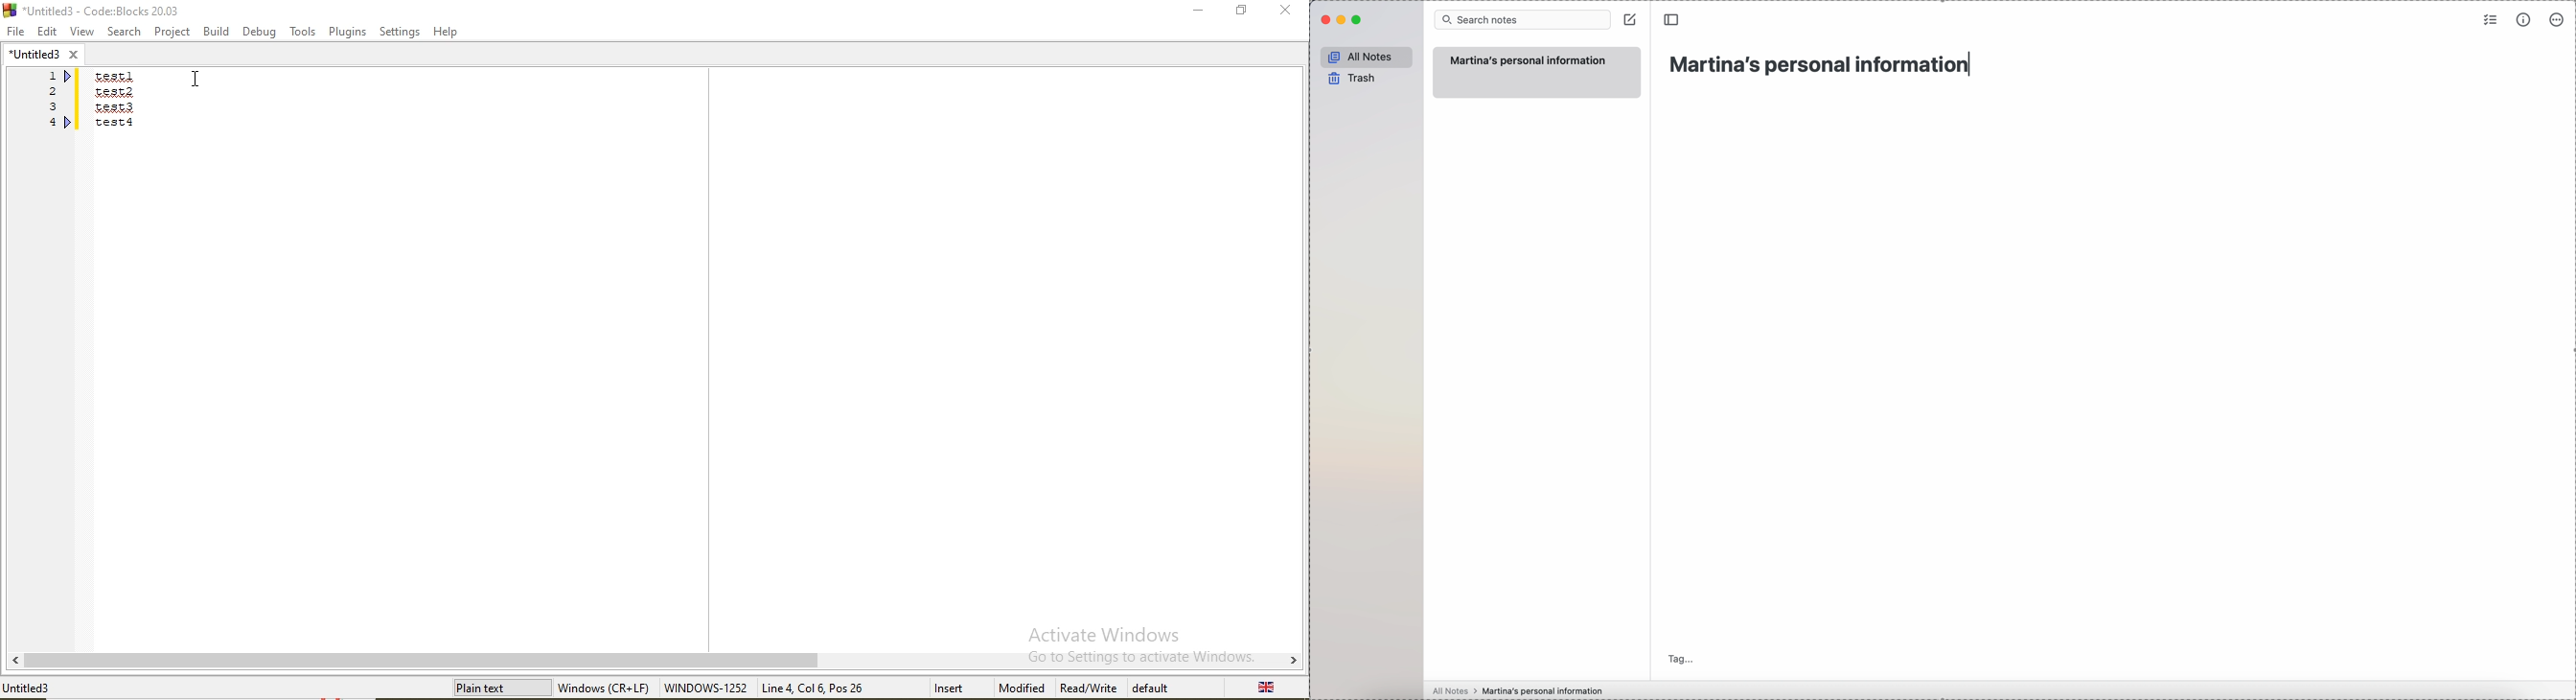 This screenshot has height=700, width=2576. Describe the element at coordinates (260, 31) in the screenshot. I see `Debug ` at that location.